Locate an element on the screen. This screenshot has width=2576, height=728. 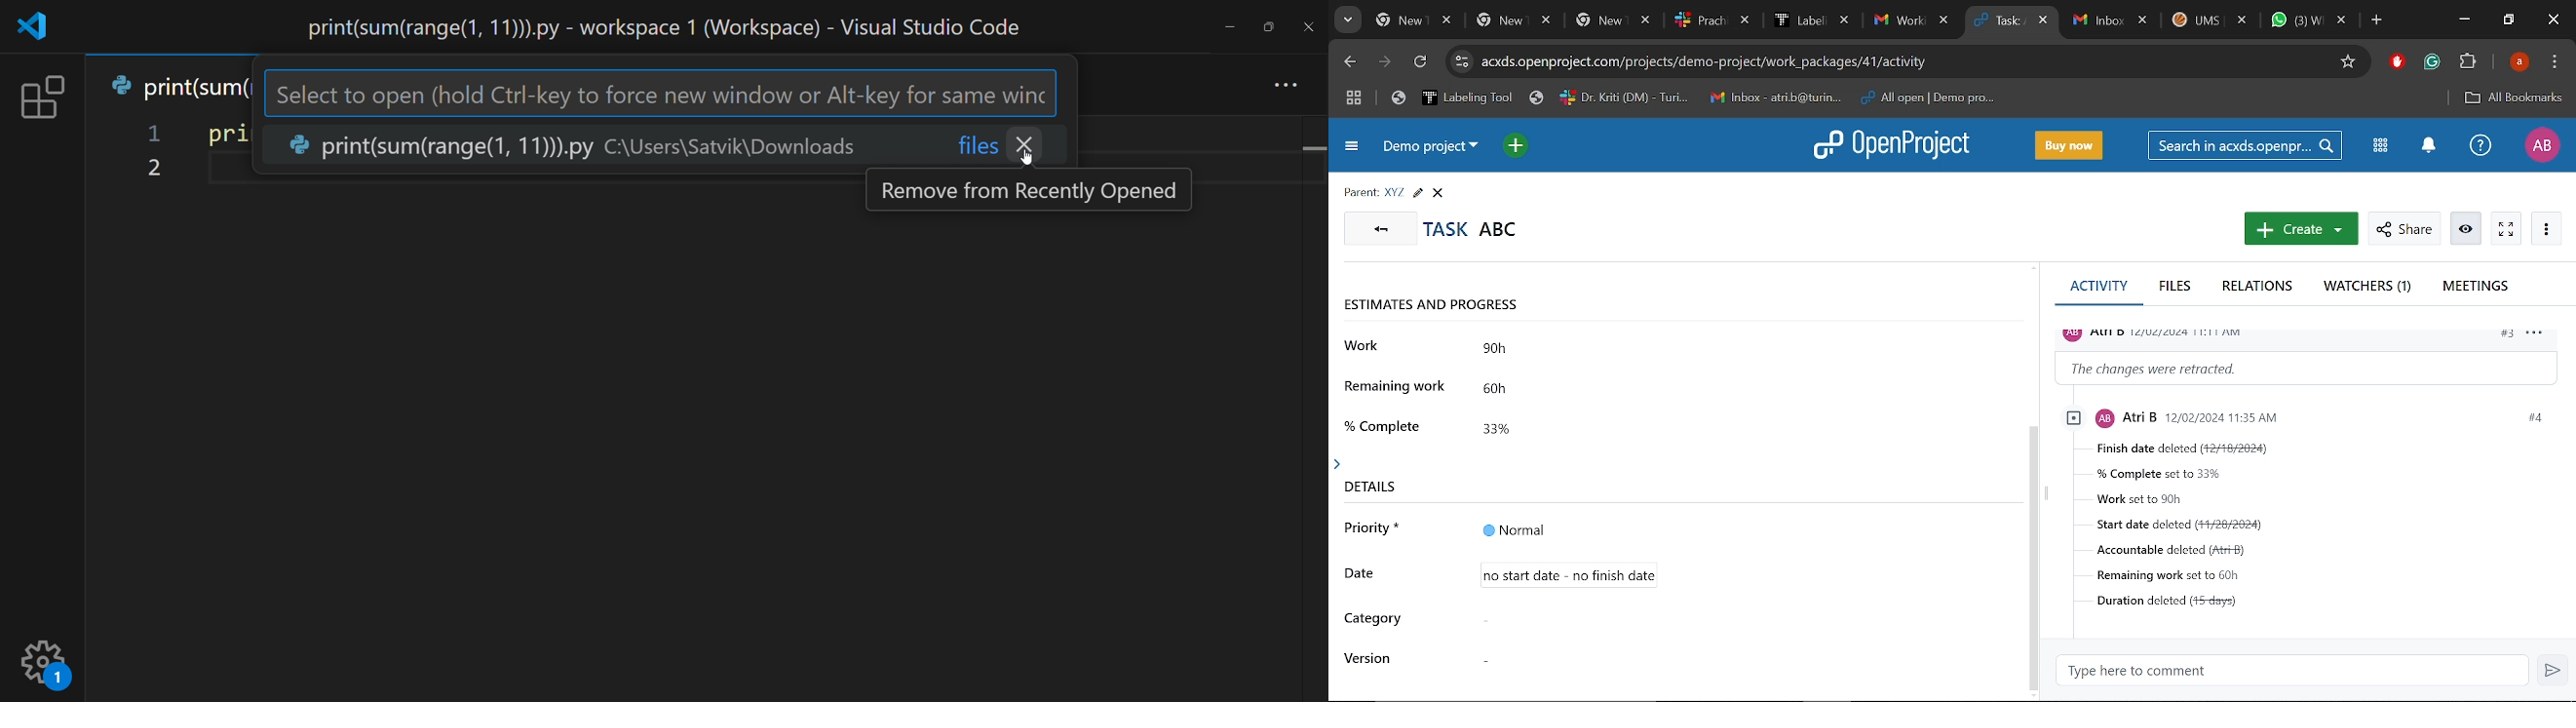
Open project logo is located at coordinates (1890, 143).